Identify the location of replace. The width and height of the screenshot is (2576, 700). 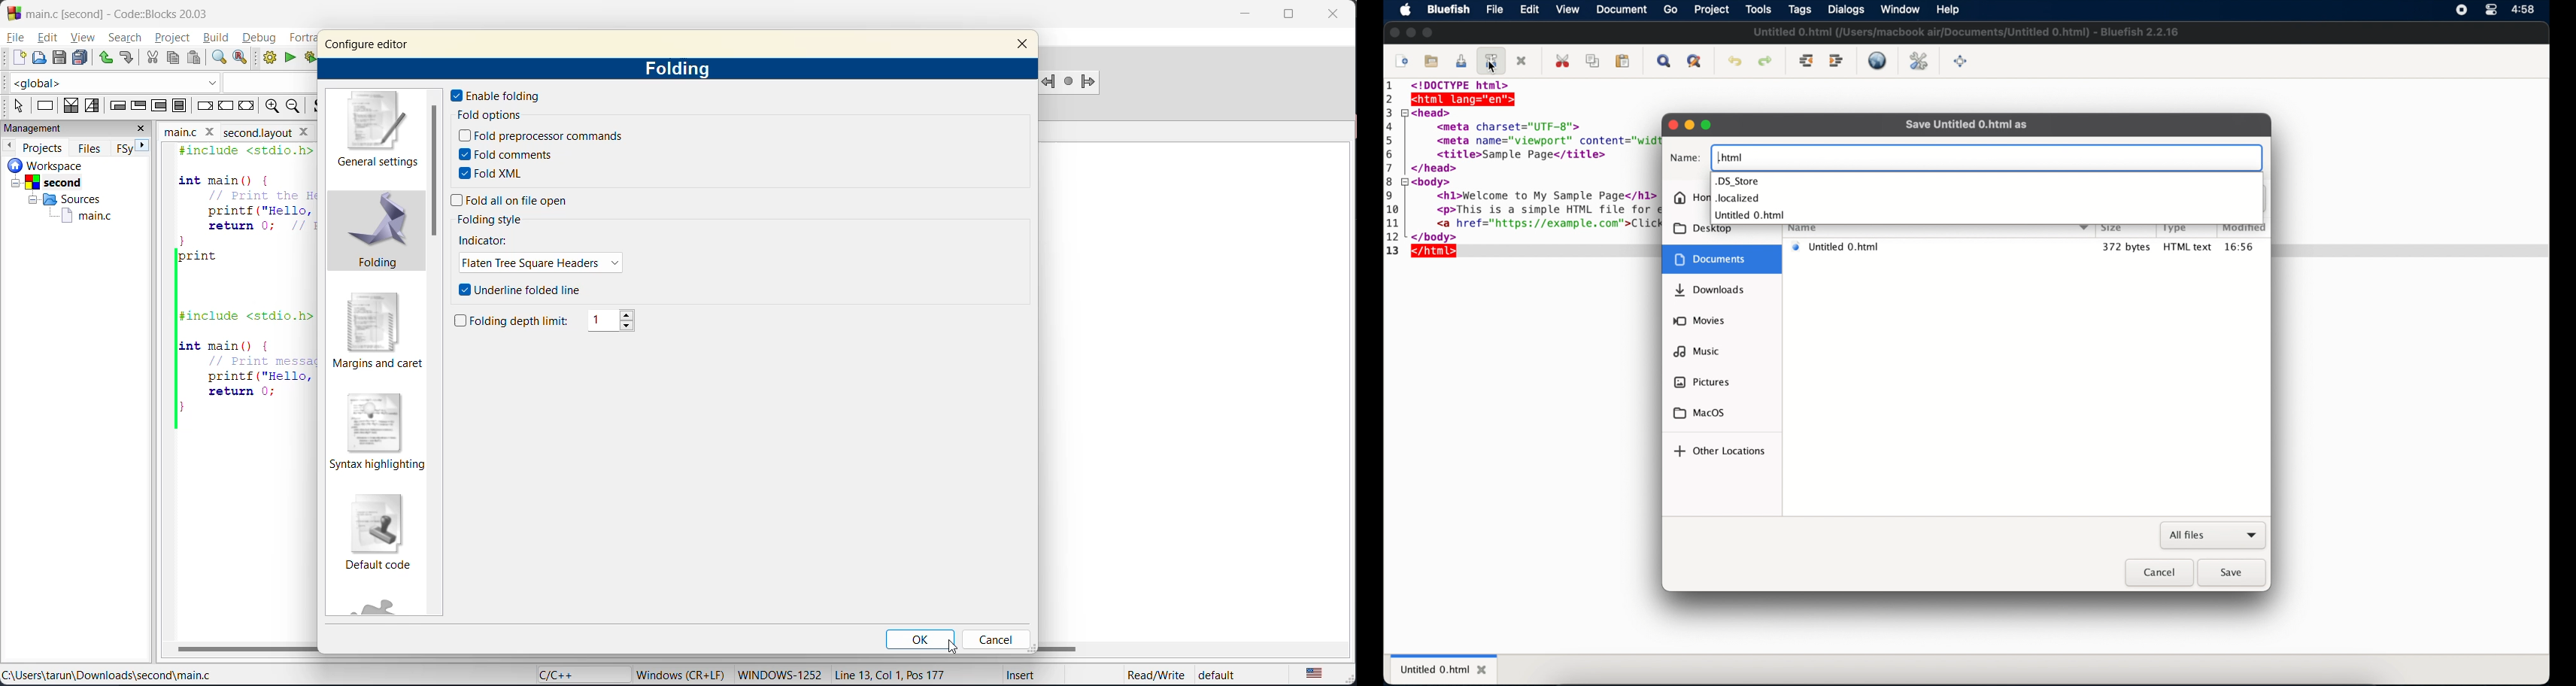
(245, 59).